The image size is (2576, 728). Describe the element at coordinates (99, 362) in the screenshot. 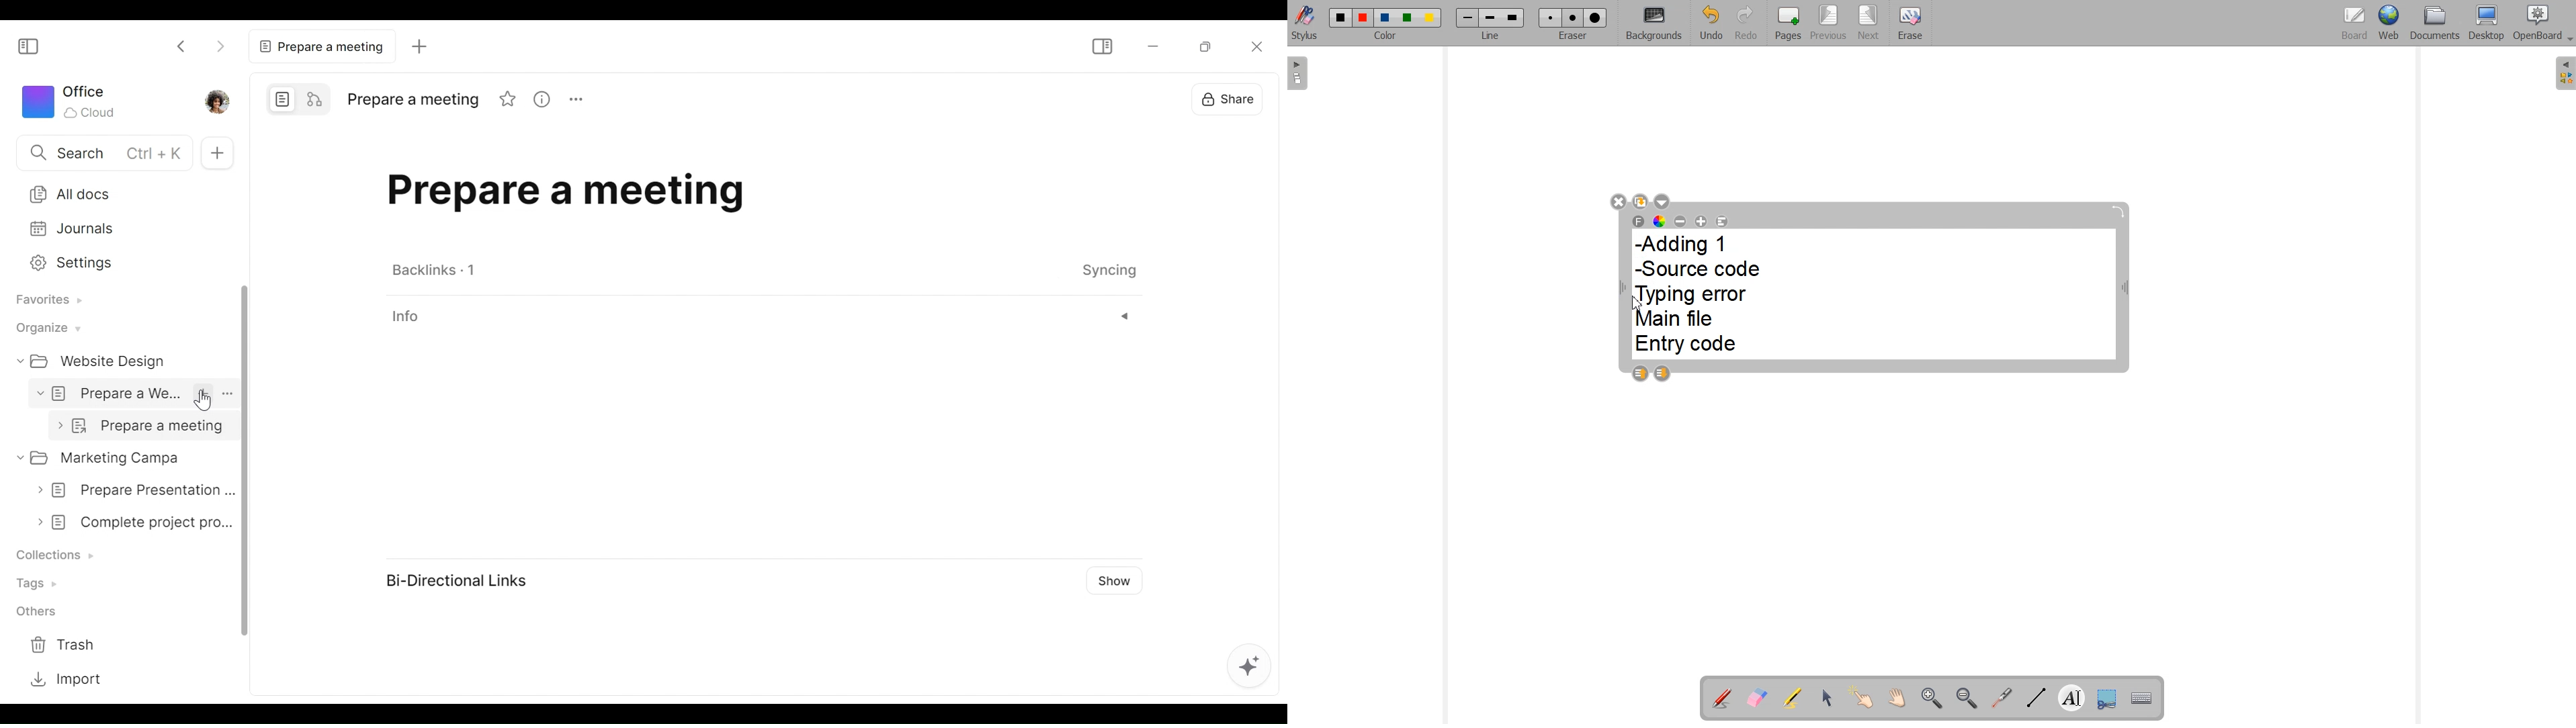

I see `Folder` at that location.